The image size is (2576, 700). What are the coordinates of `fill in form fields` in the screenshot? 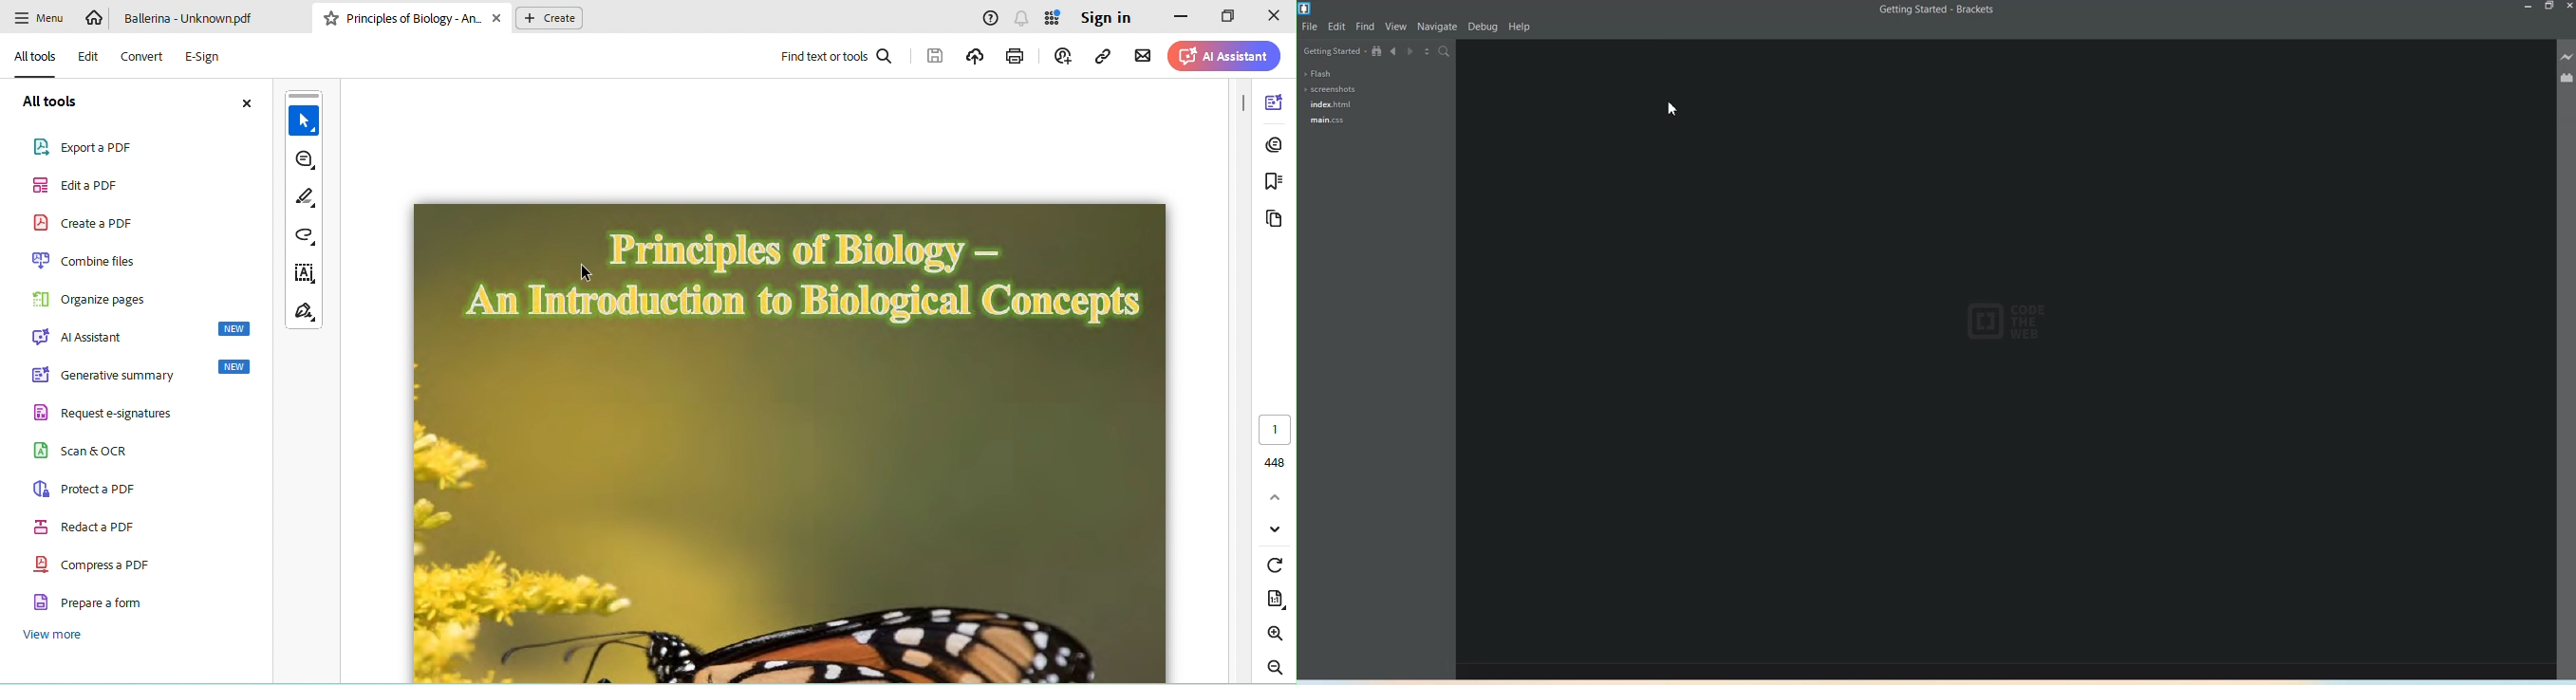 It's located at (305, 272).